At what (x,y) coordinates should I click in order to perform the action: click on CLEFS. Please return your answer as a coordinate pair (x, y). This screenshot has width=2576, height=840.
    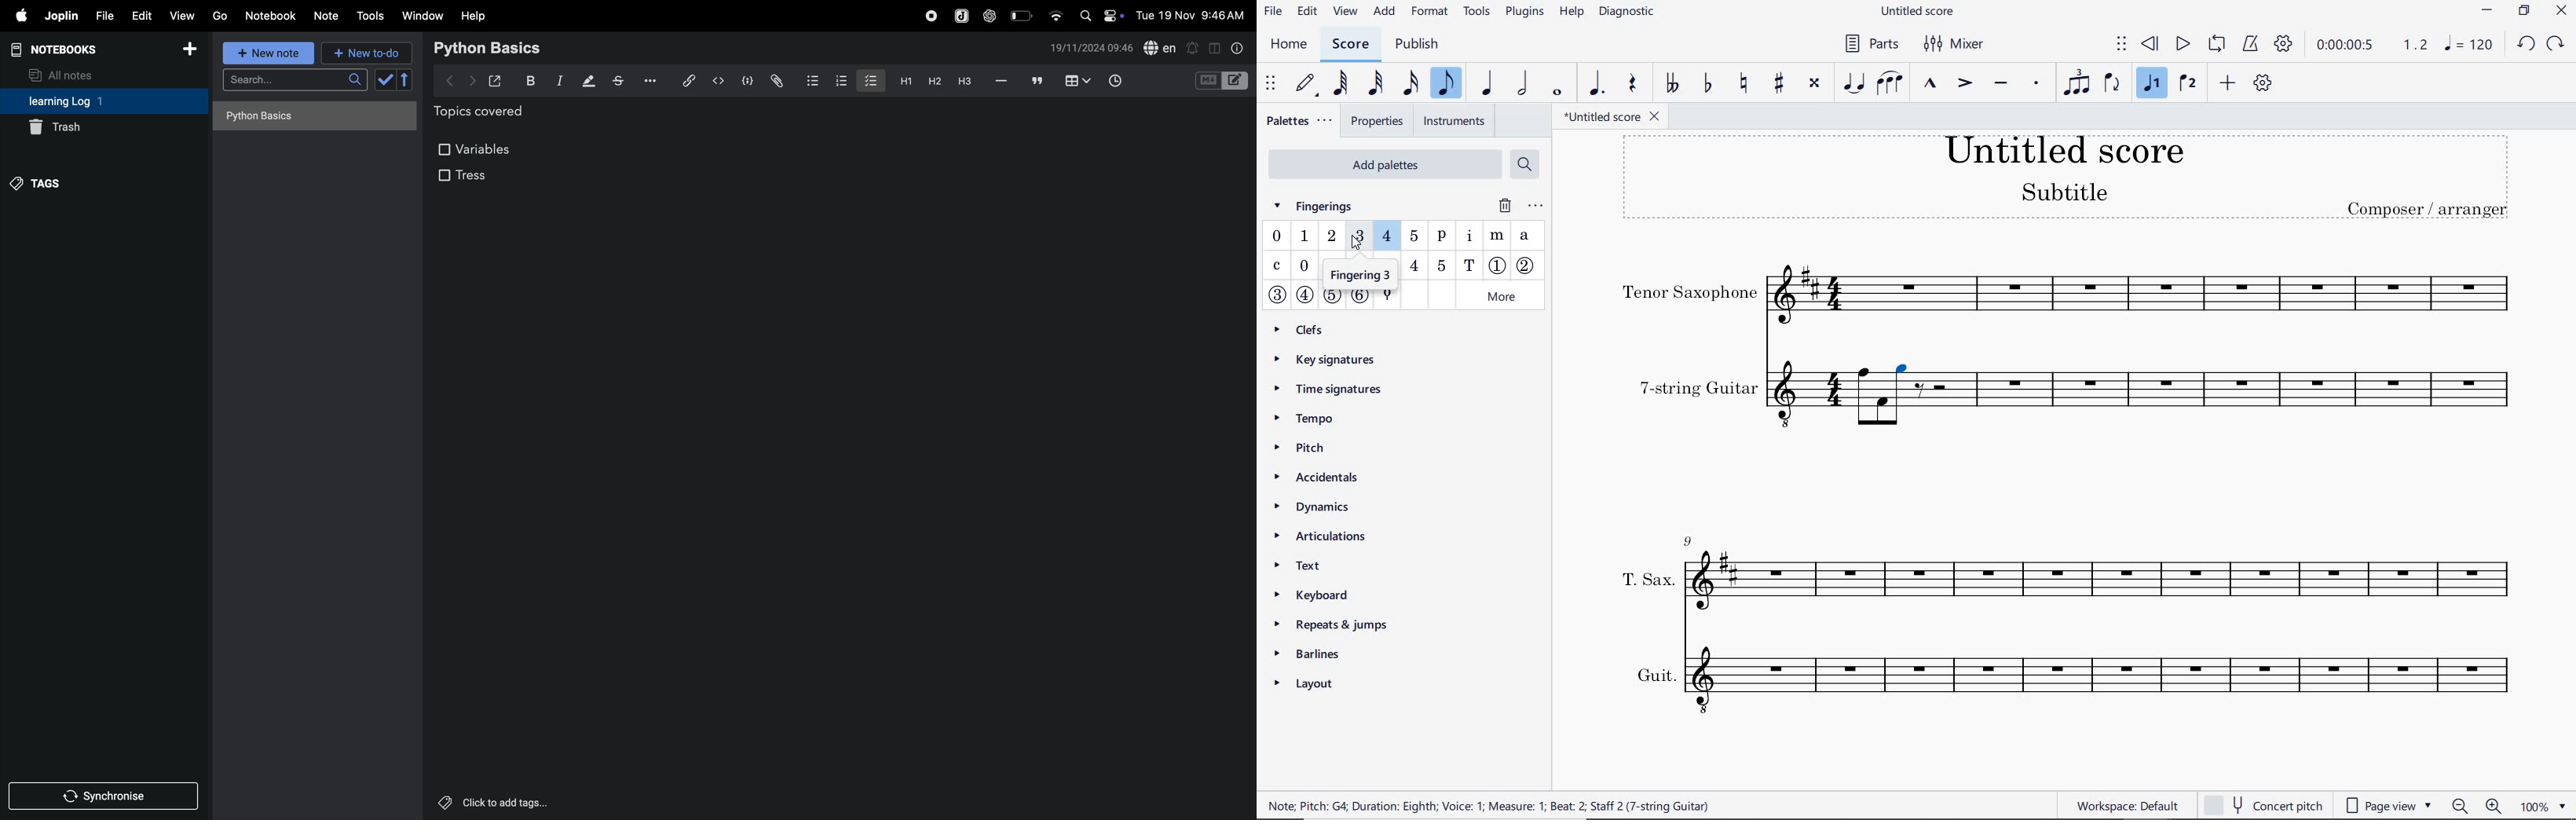
    Looking at the image, I should click on (1305, 328).